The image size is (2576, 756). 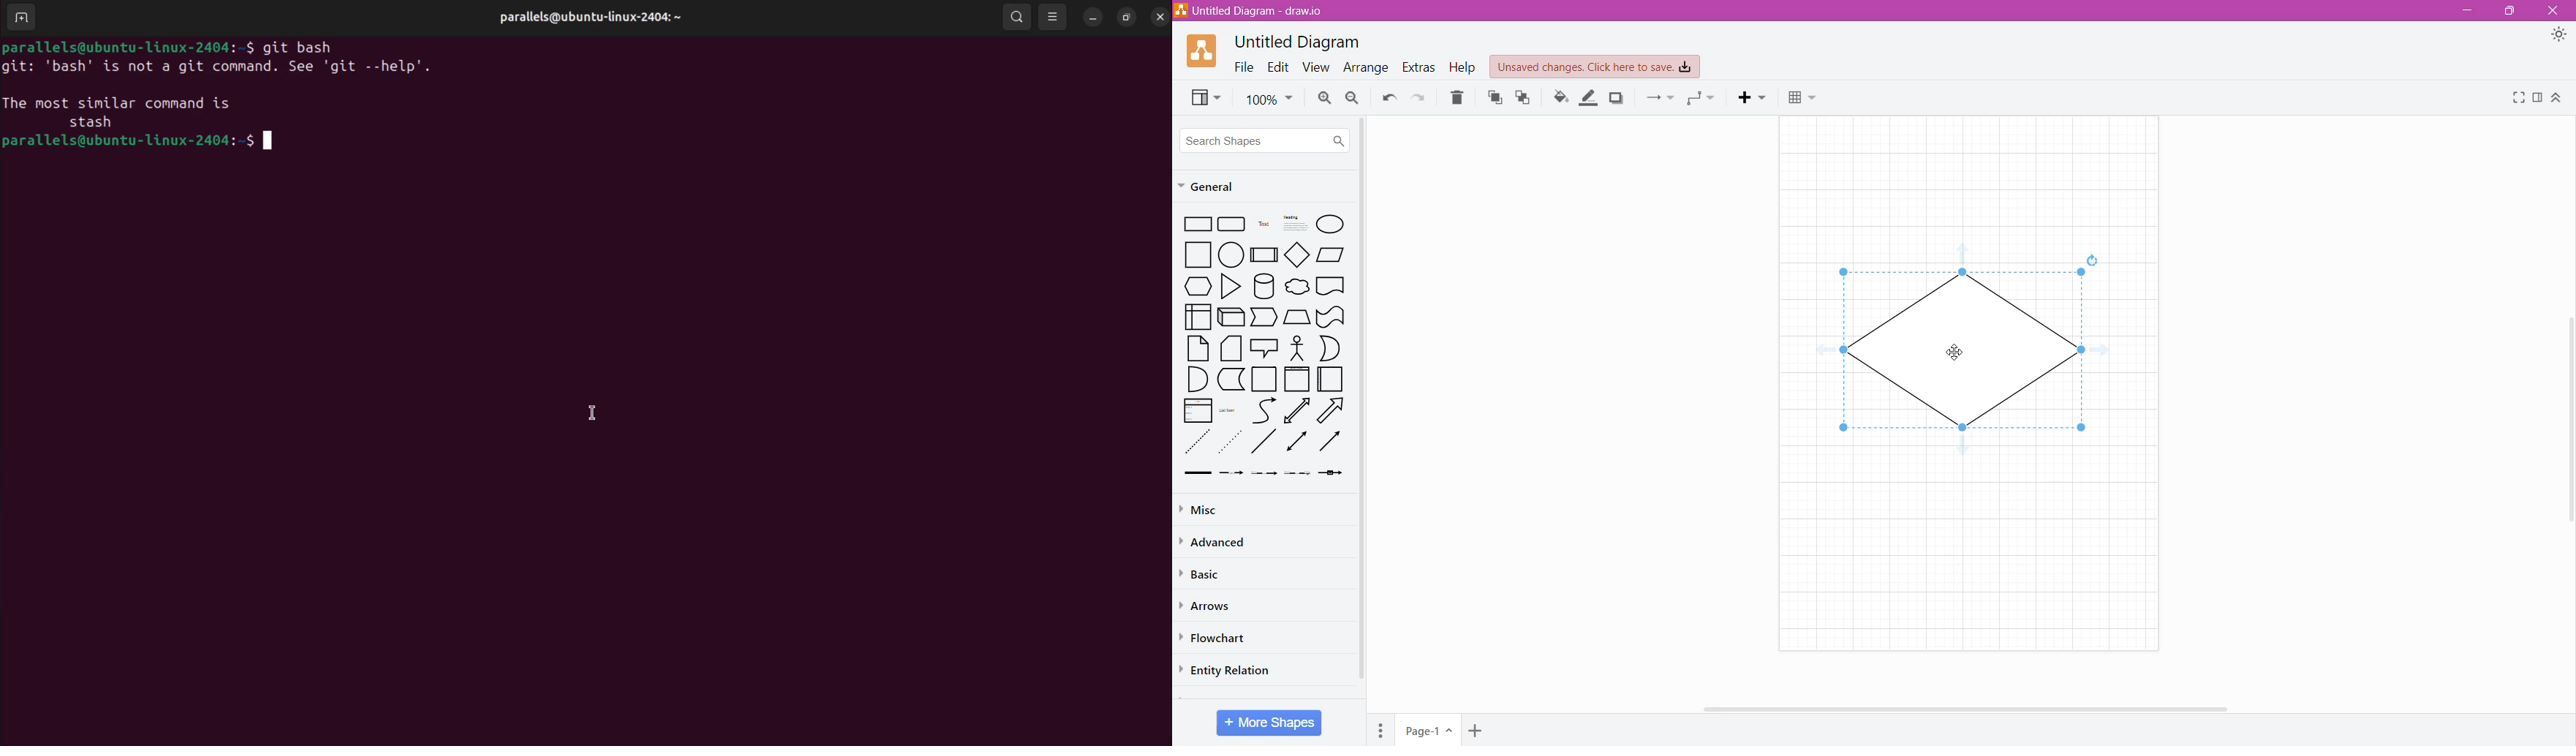 What do you see at coordinates (2558, 34) in the screenshot?
I see `Appearance` at bounding box center [2558, 34].